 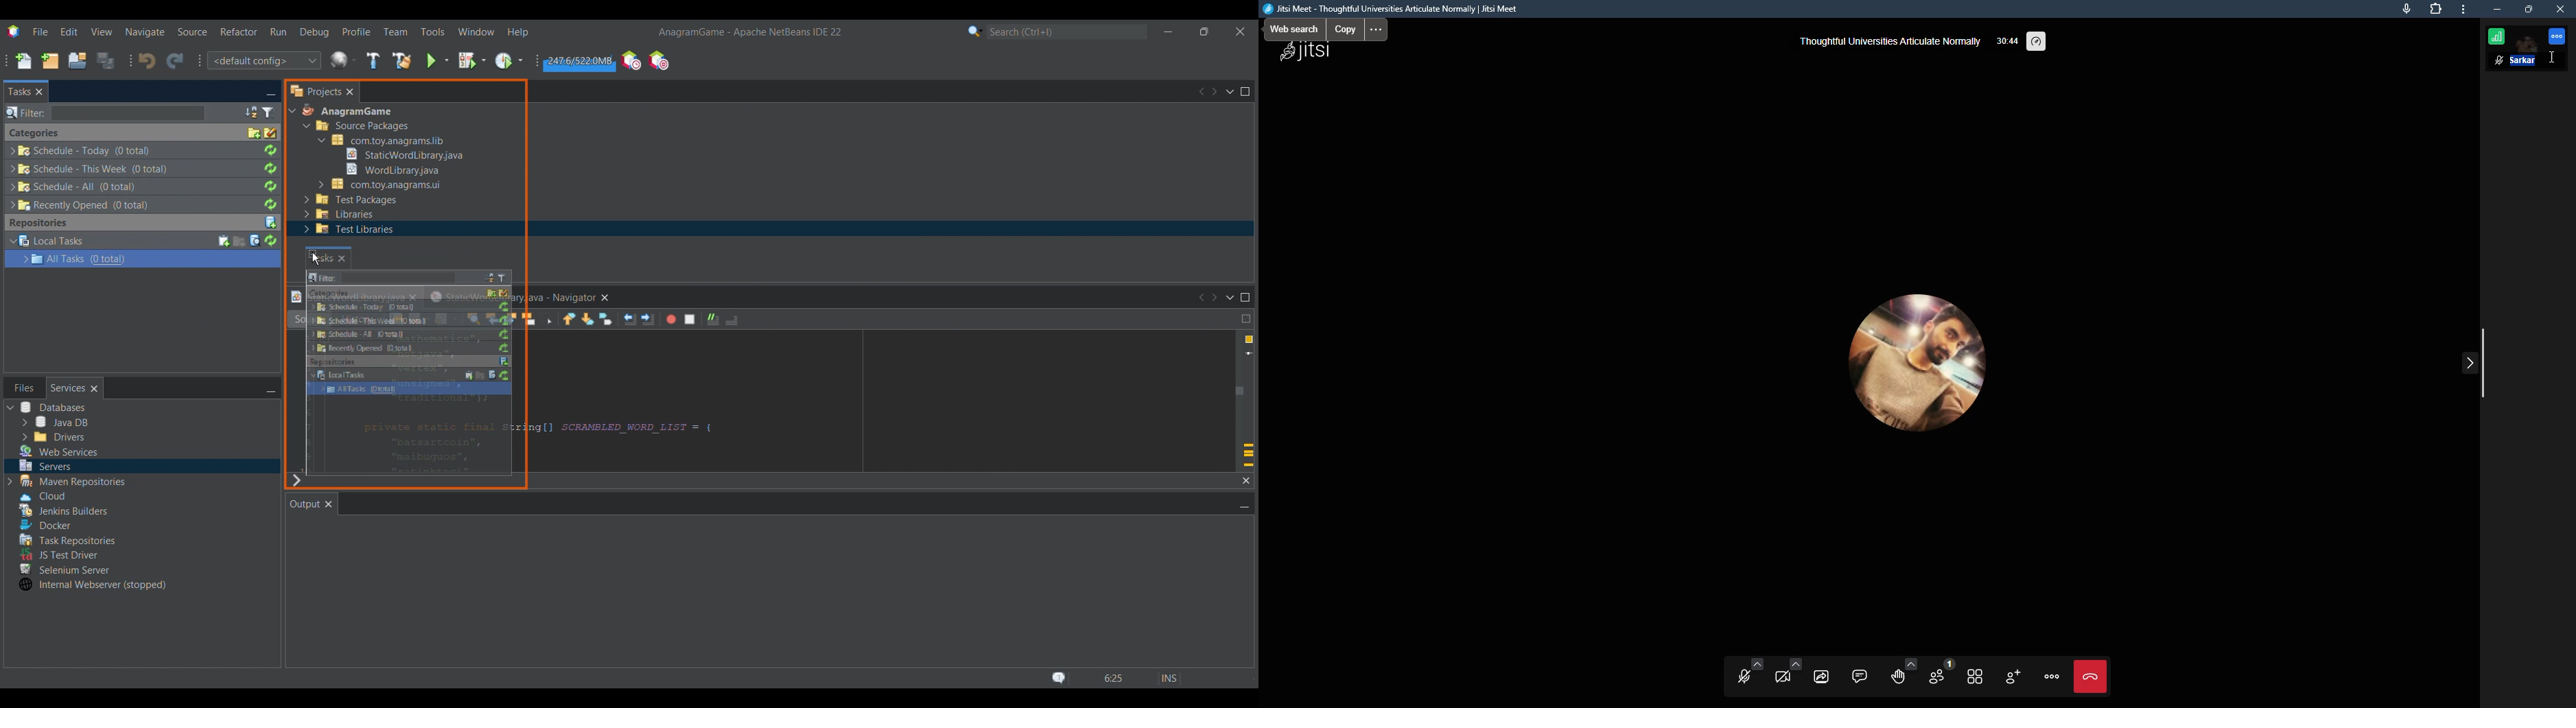 I want to click on more, so click(x=2463, y=10).